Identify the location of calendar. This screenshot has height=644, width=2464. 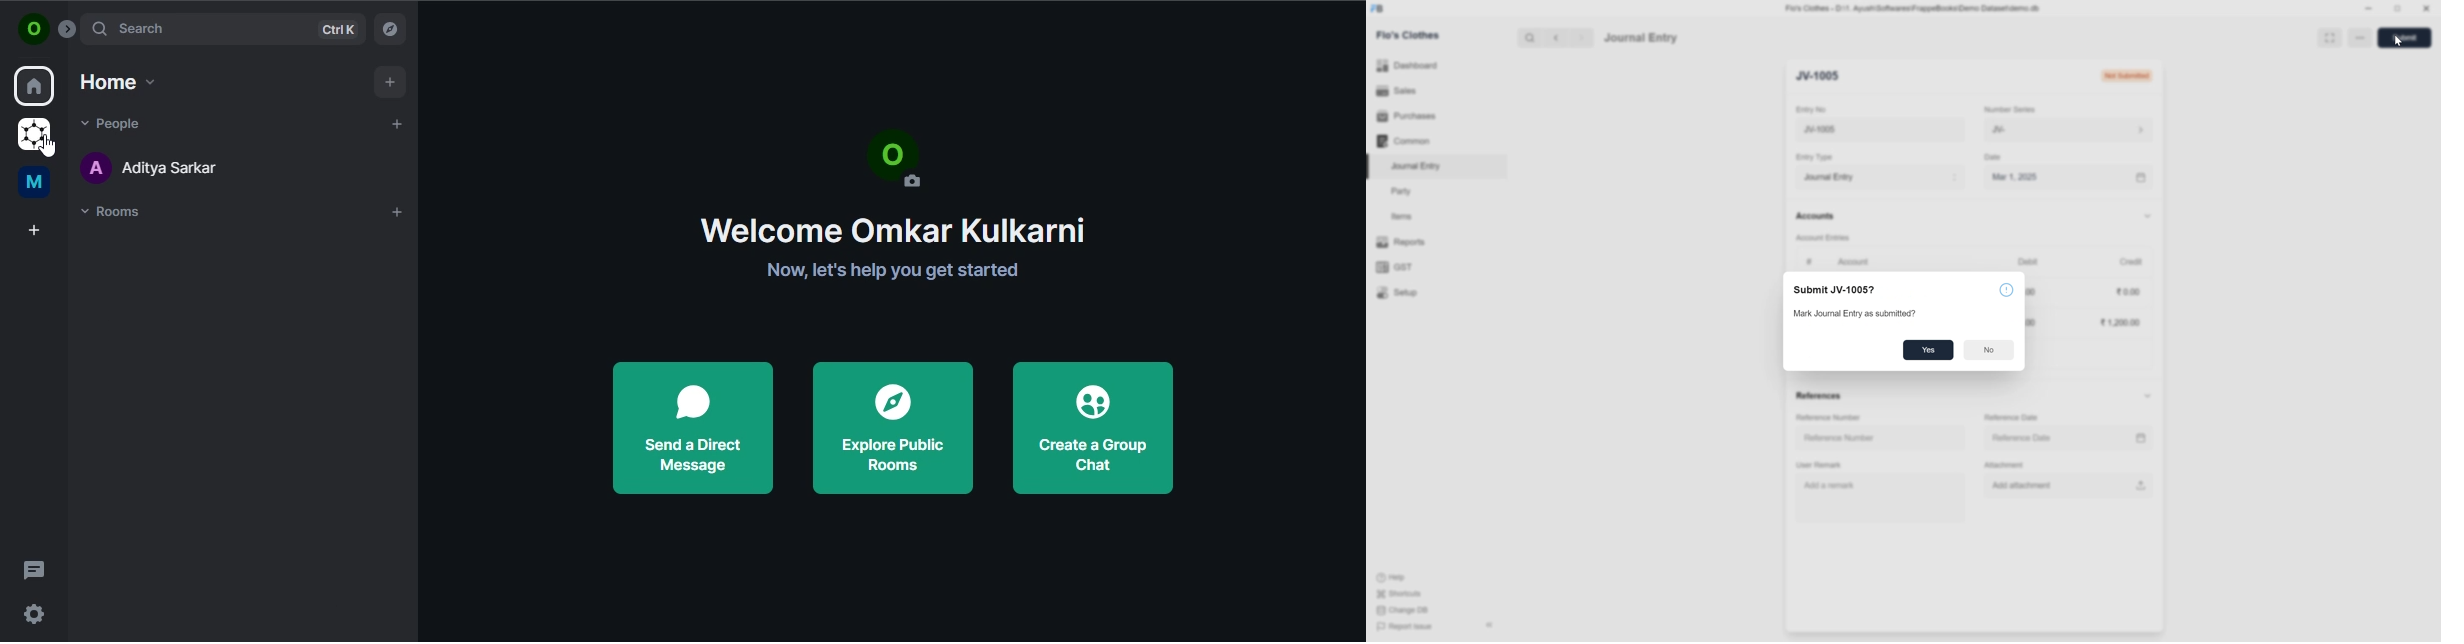
(2140, 438).